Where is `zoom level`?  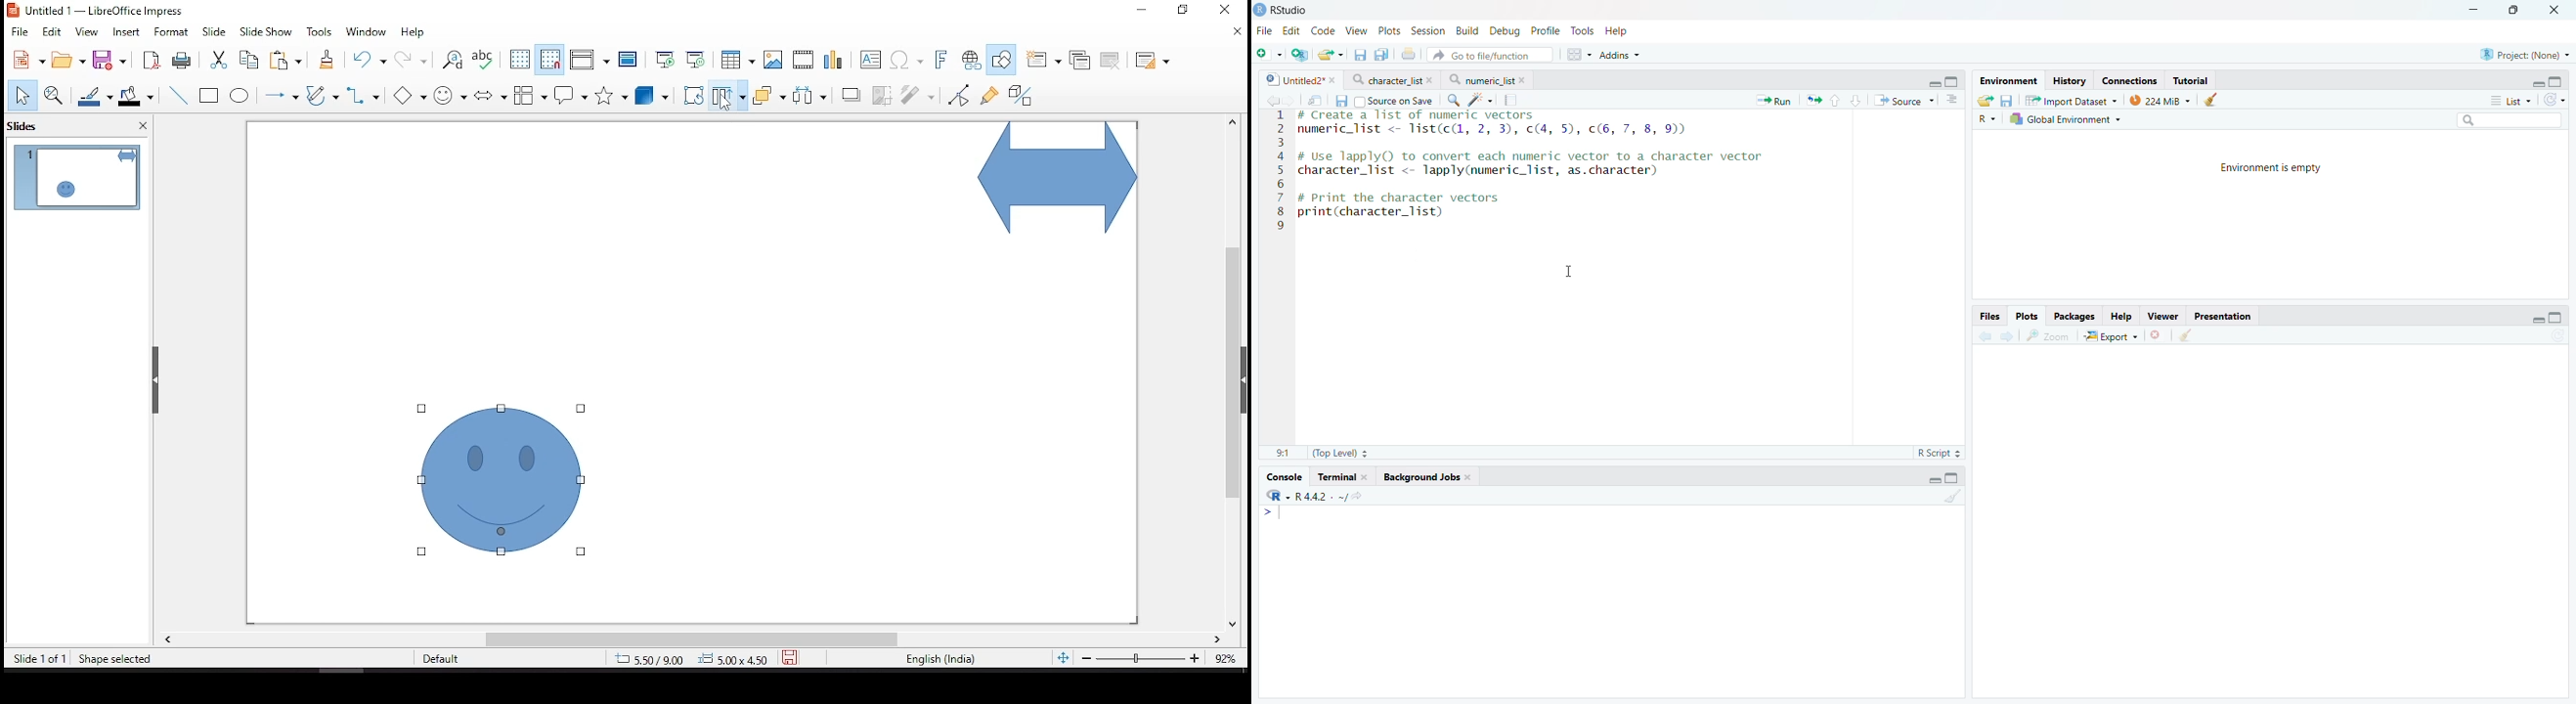
zoom level is located at coordinates (1227, 663).